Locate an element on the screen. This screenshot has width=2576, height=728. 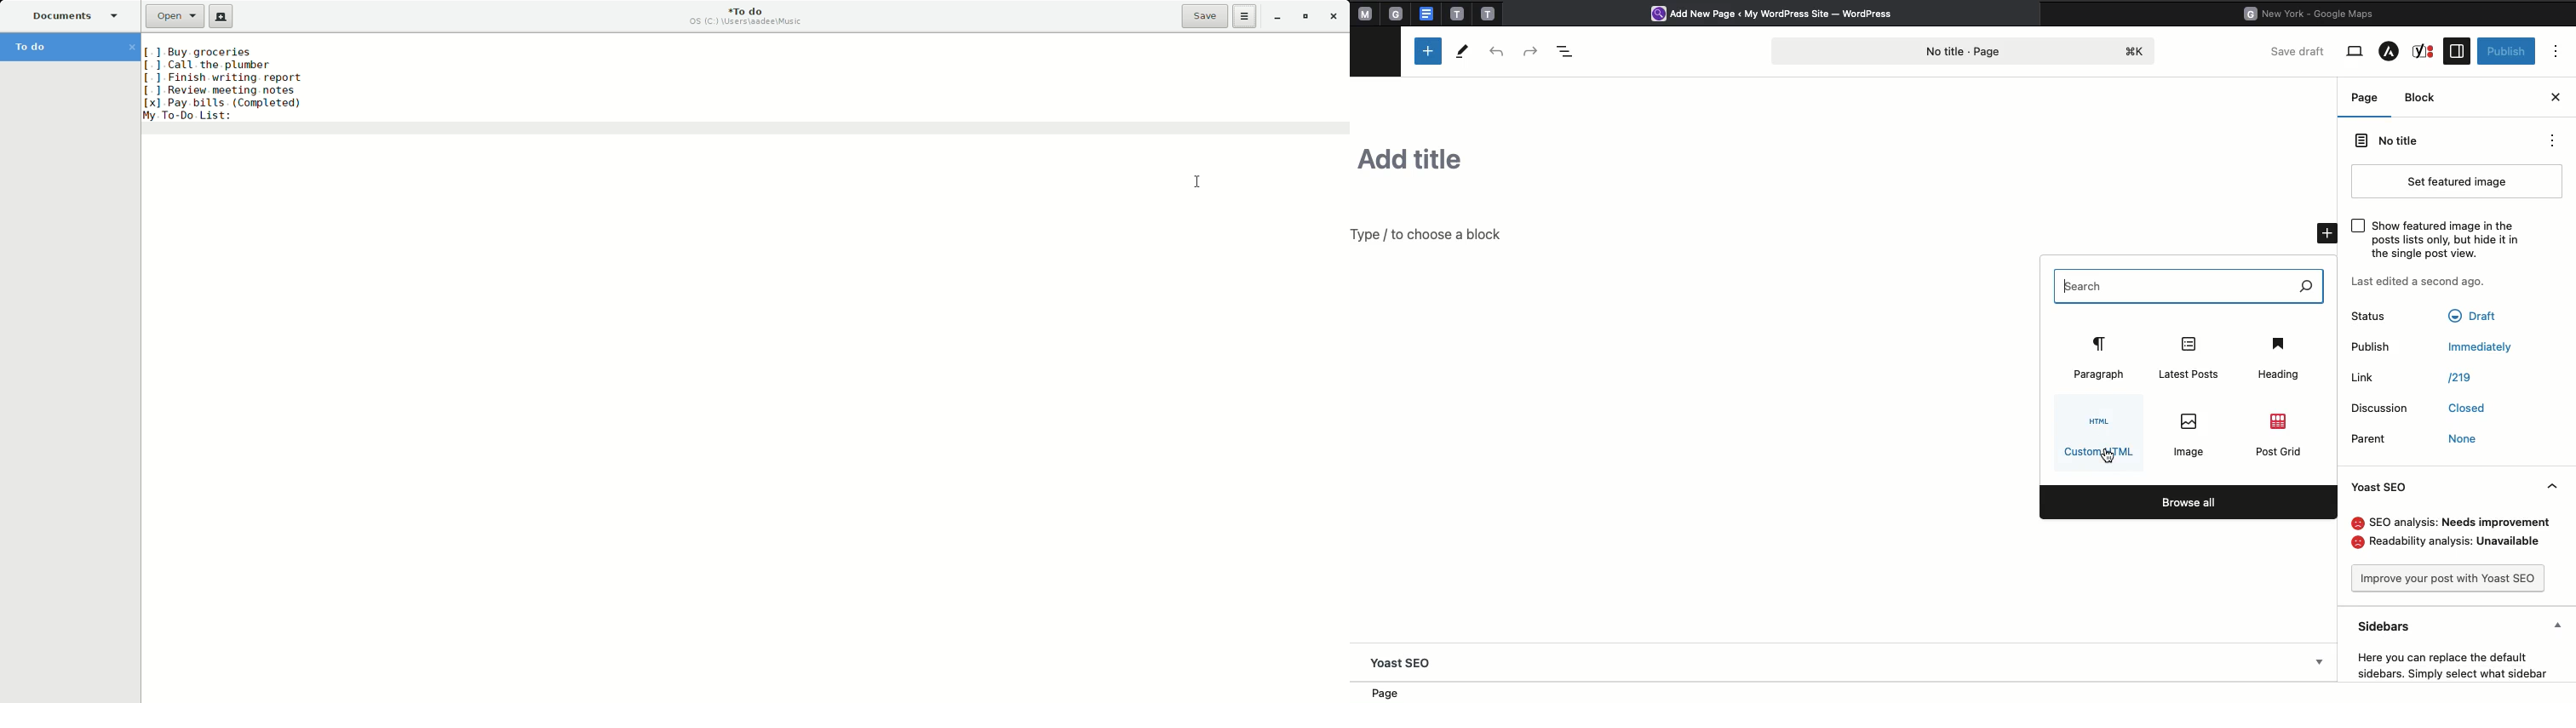
View is located at coordinates (2355, 52).